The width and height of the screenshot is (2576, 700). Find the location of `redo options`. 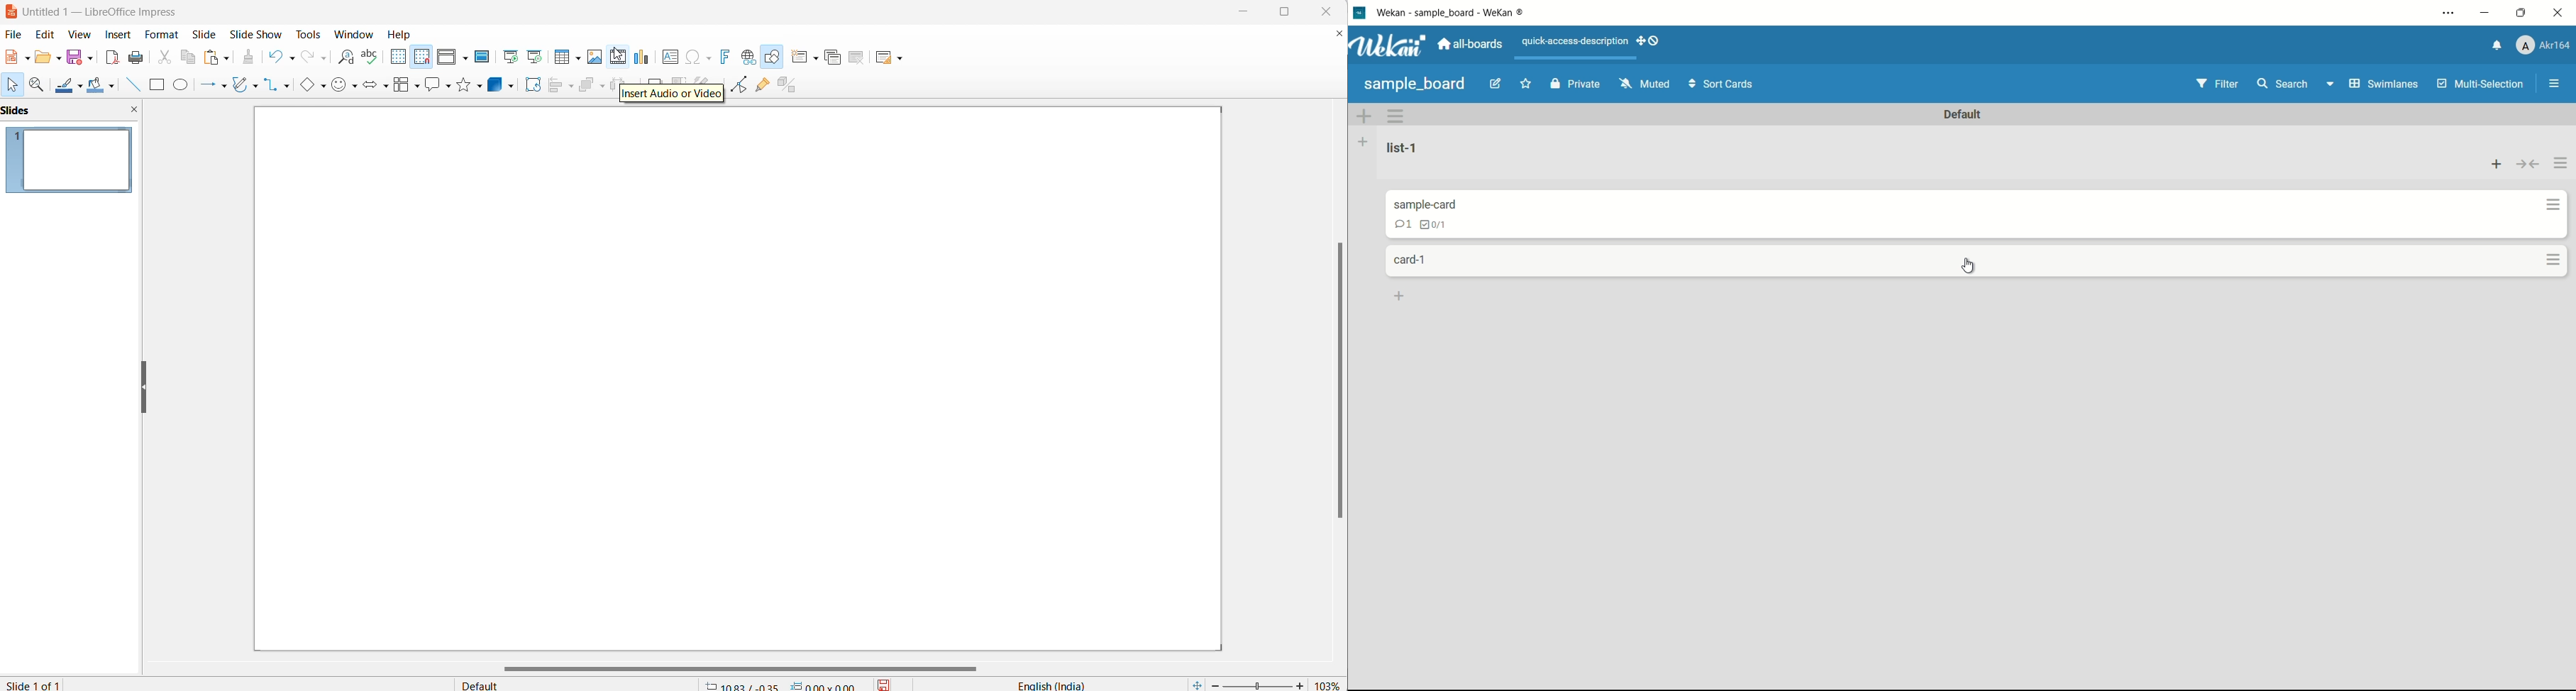

redo options is located at coordinates (322, 59).